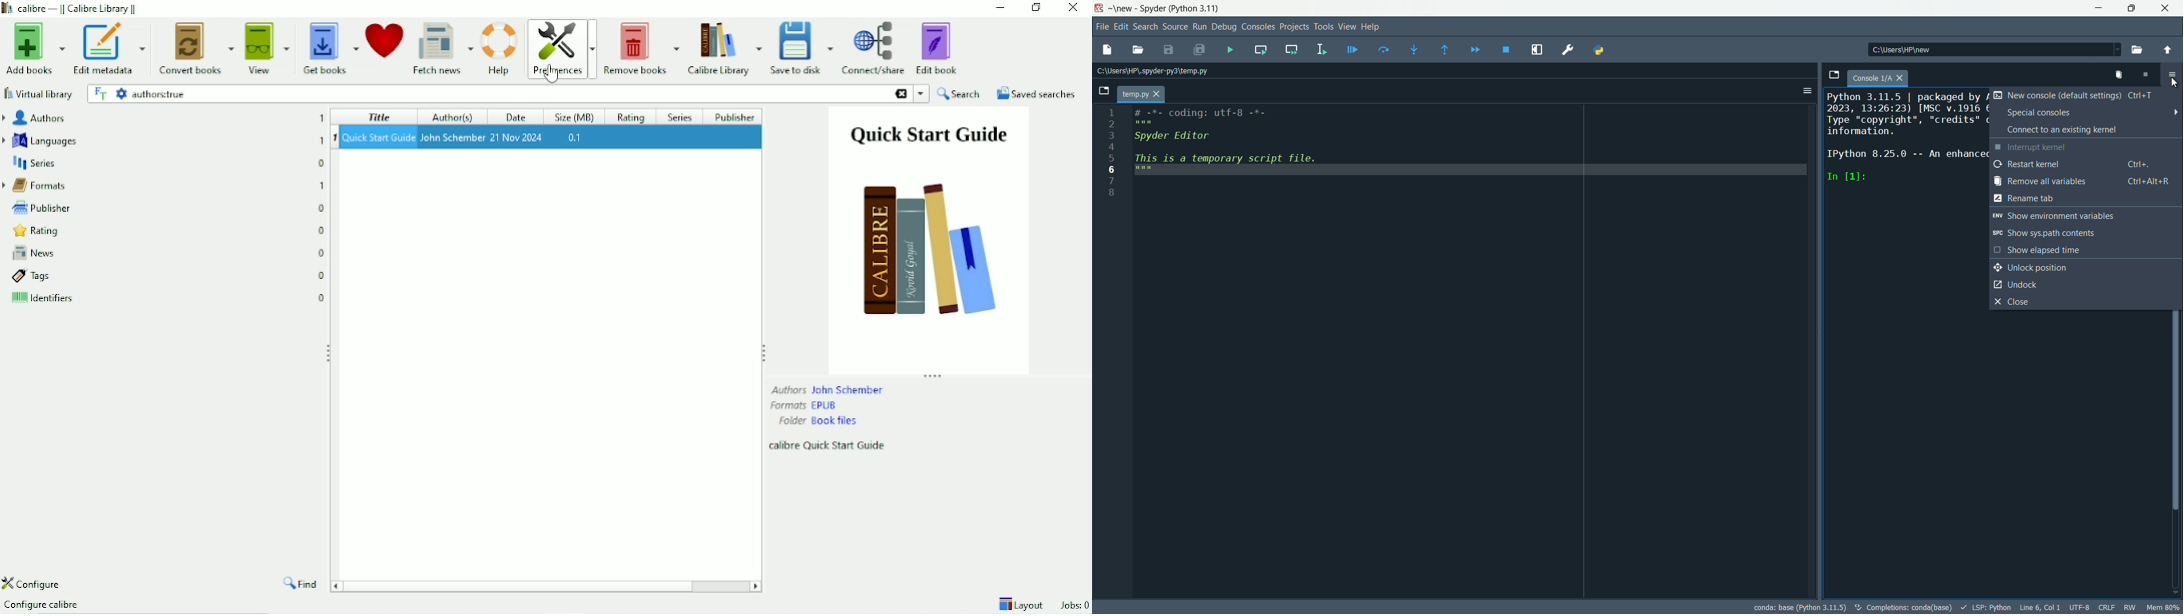  Describe the element at coordinates (1924, 50) in the screenshot. I see `C:\Users\HP\new` at that location.